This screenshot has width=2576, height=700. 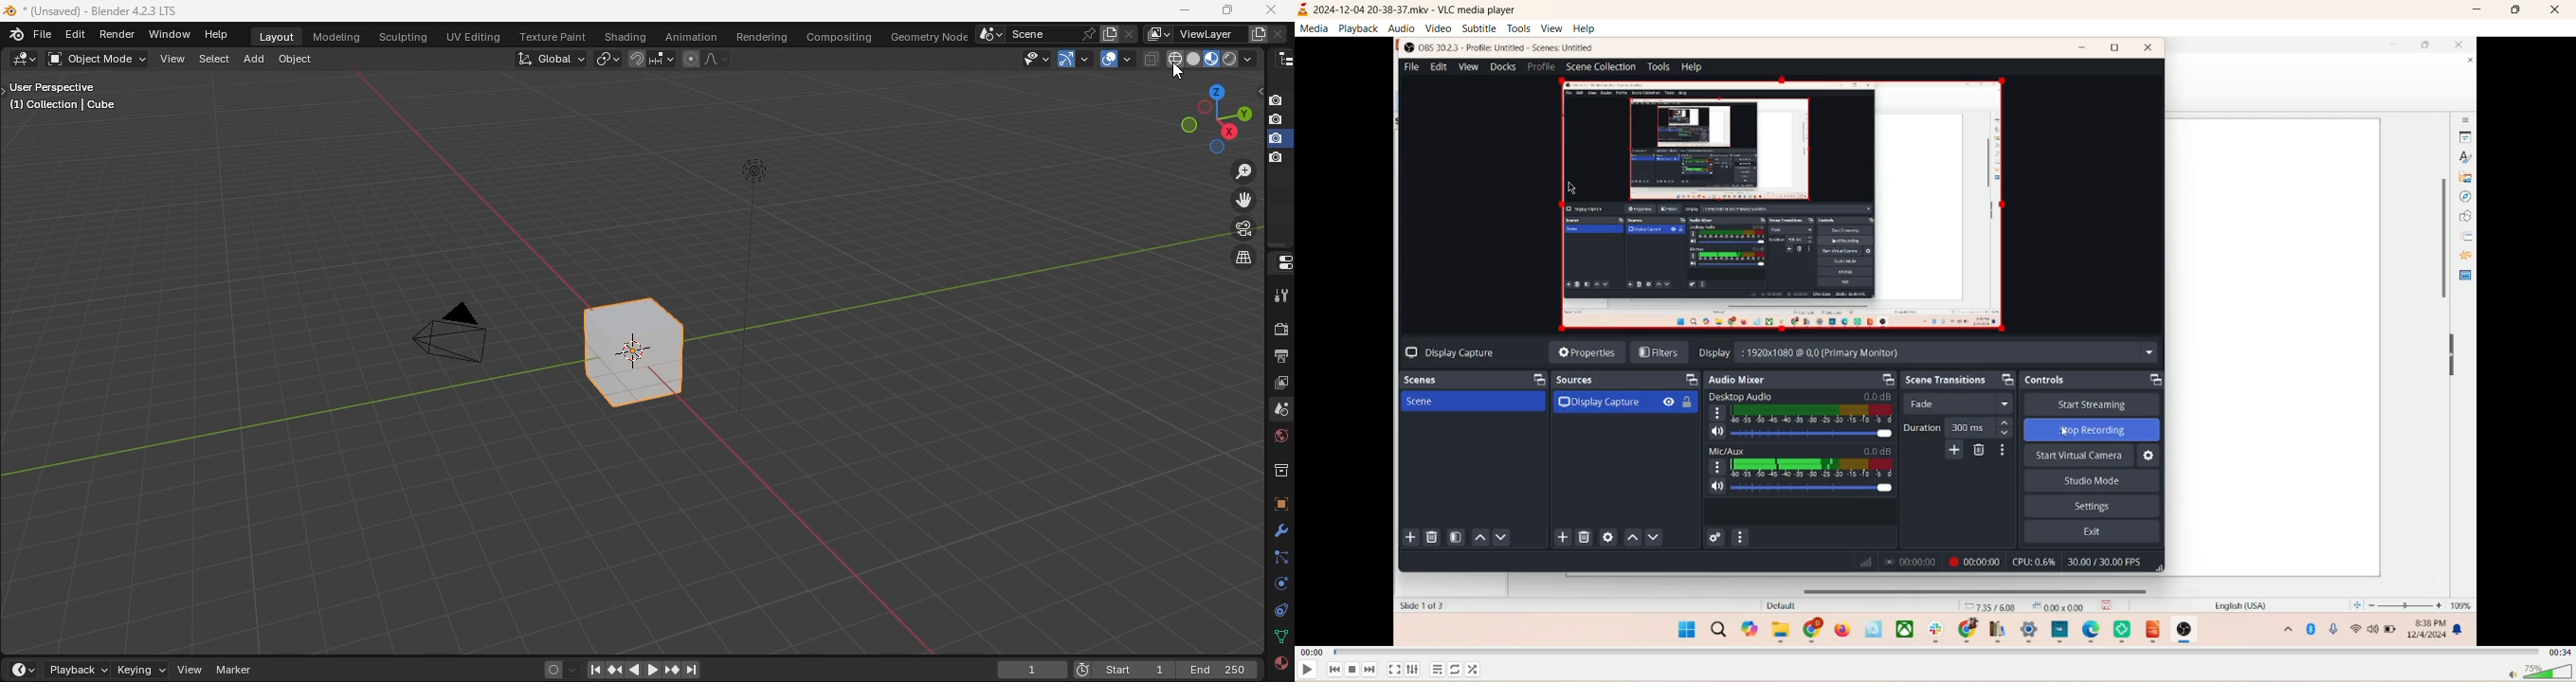 I want to click on playback, so click(x=1357, y=29).